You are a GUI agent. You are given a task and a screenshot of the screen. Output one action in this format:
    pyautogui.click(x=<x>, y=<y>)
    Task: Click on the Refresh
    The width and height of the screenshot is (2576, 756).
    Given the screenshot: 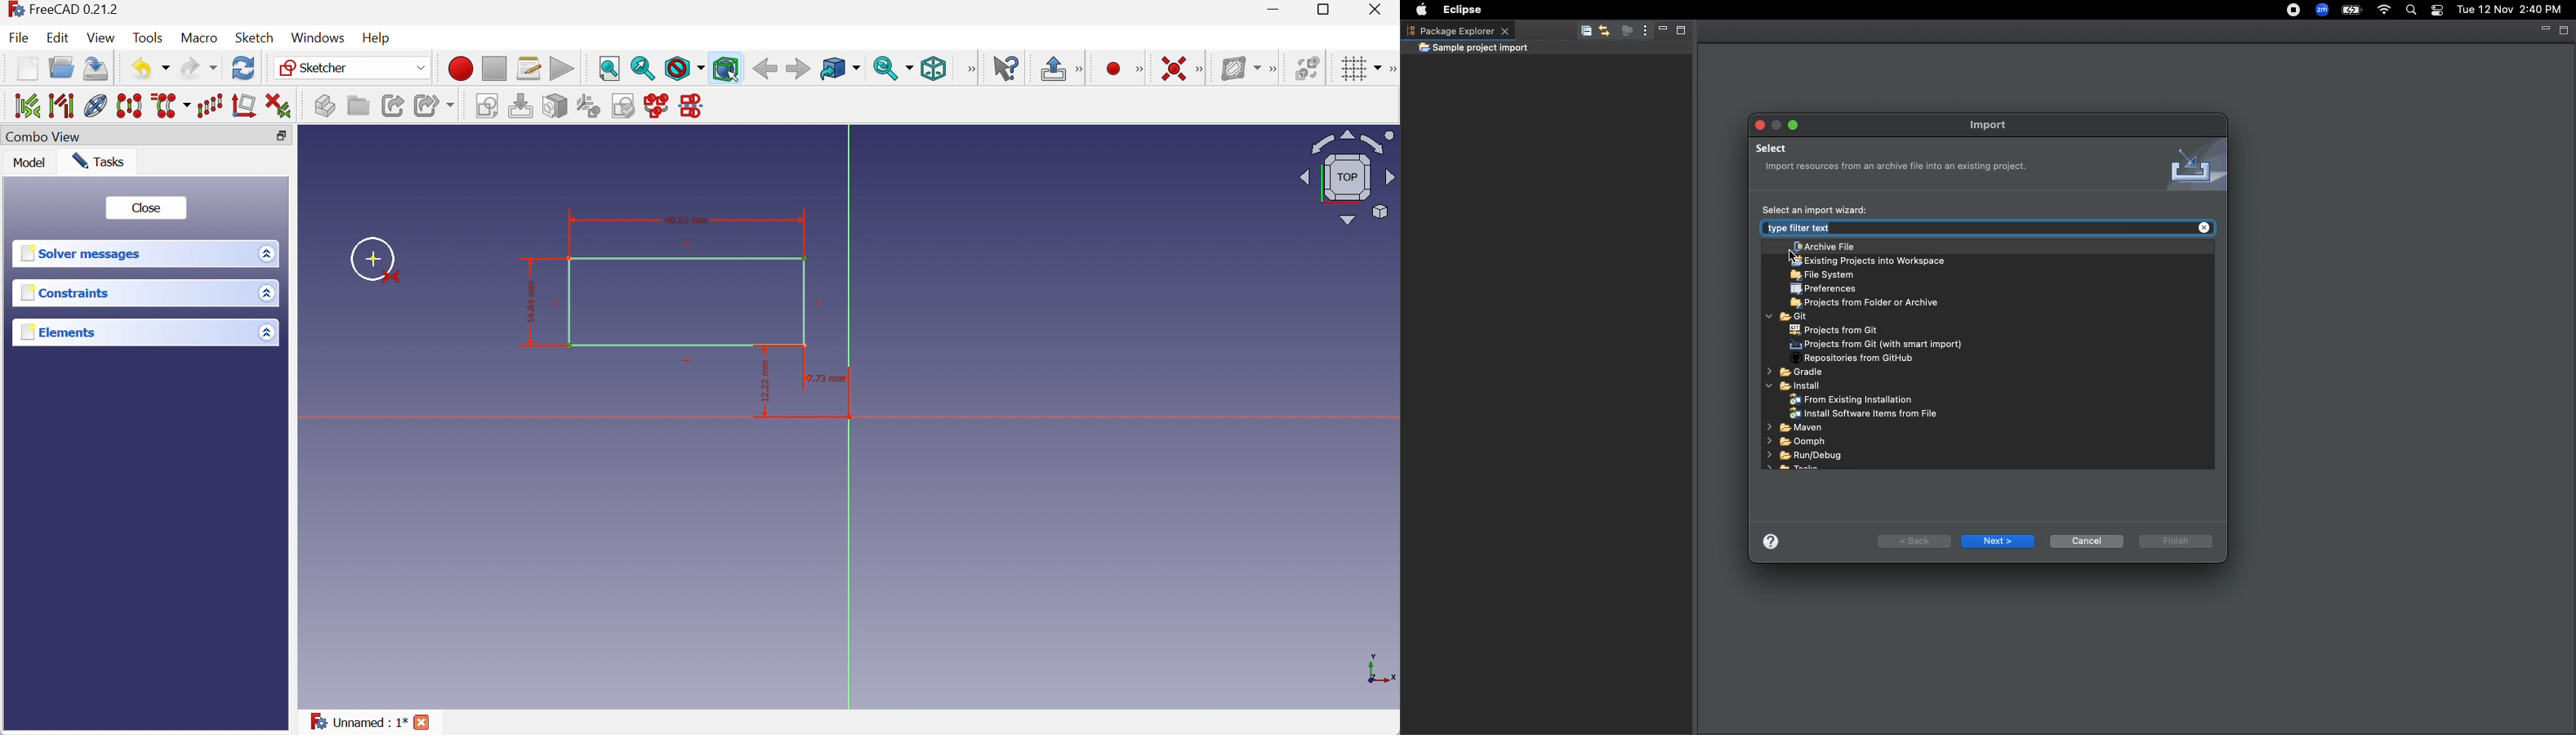 What is the action you would take?
    pyautogui.click(x=244, y=67)
    